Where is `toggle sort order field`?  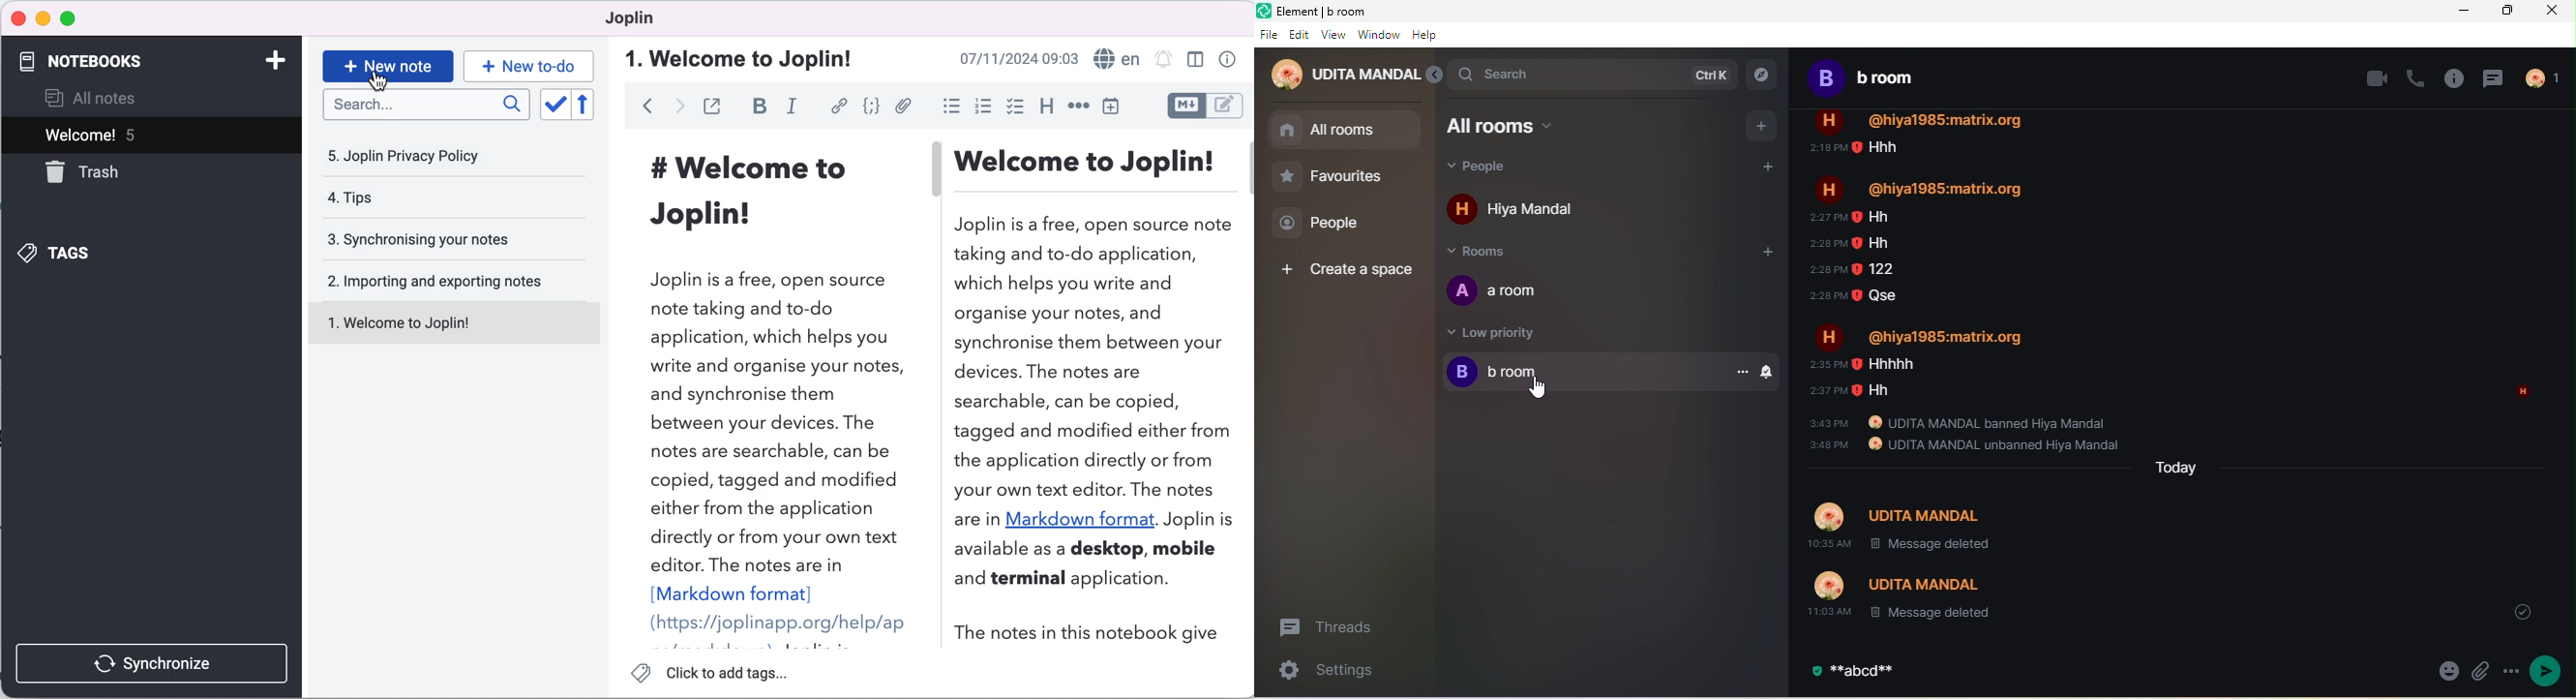
toggle sort order field is located at coordinates (556, 106).